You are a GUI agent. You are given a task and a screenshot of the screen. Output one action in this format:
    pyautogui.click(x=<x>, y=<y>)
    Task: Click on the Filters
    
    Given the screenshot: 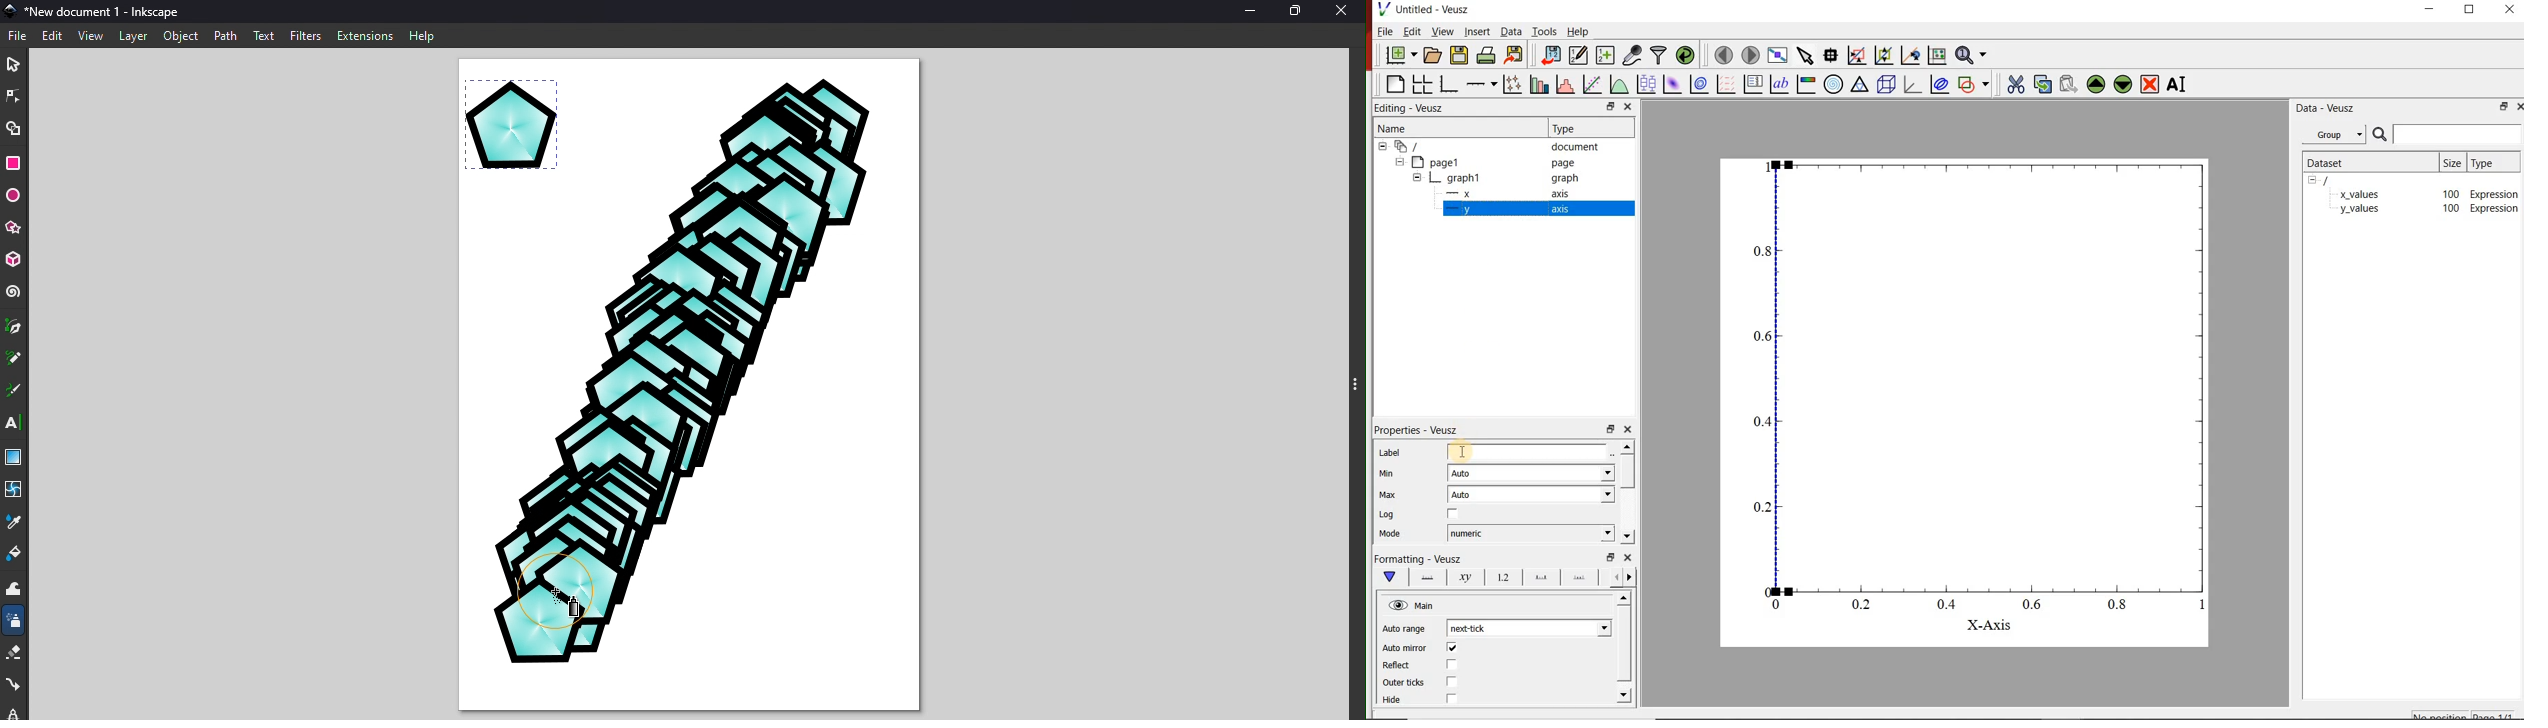 What is the action you would take?
    pyautogui.click(x=306, y=35)
    